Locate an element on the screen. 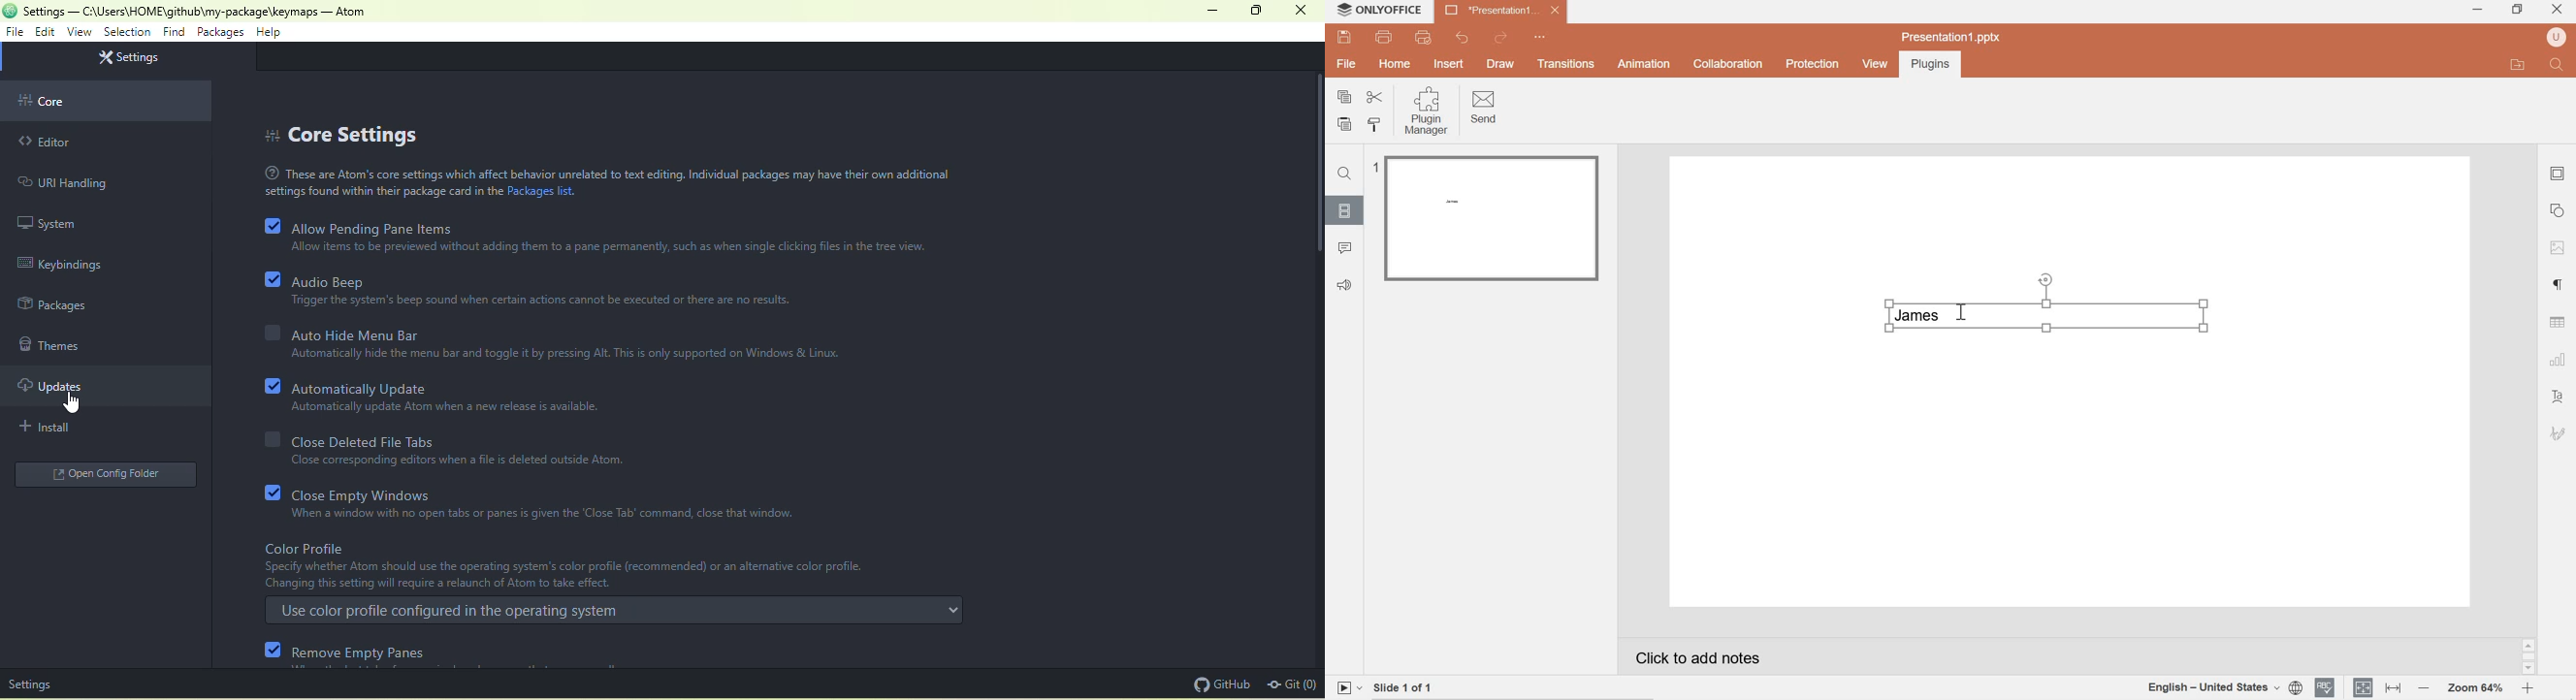 Image resolution: width=2576 pixels, height=700 pixels. find is located at coordinates (176, 32).